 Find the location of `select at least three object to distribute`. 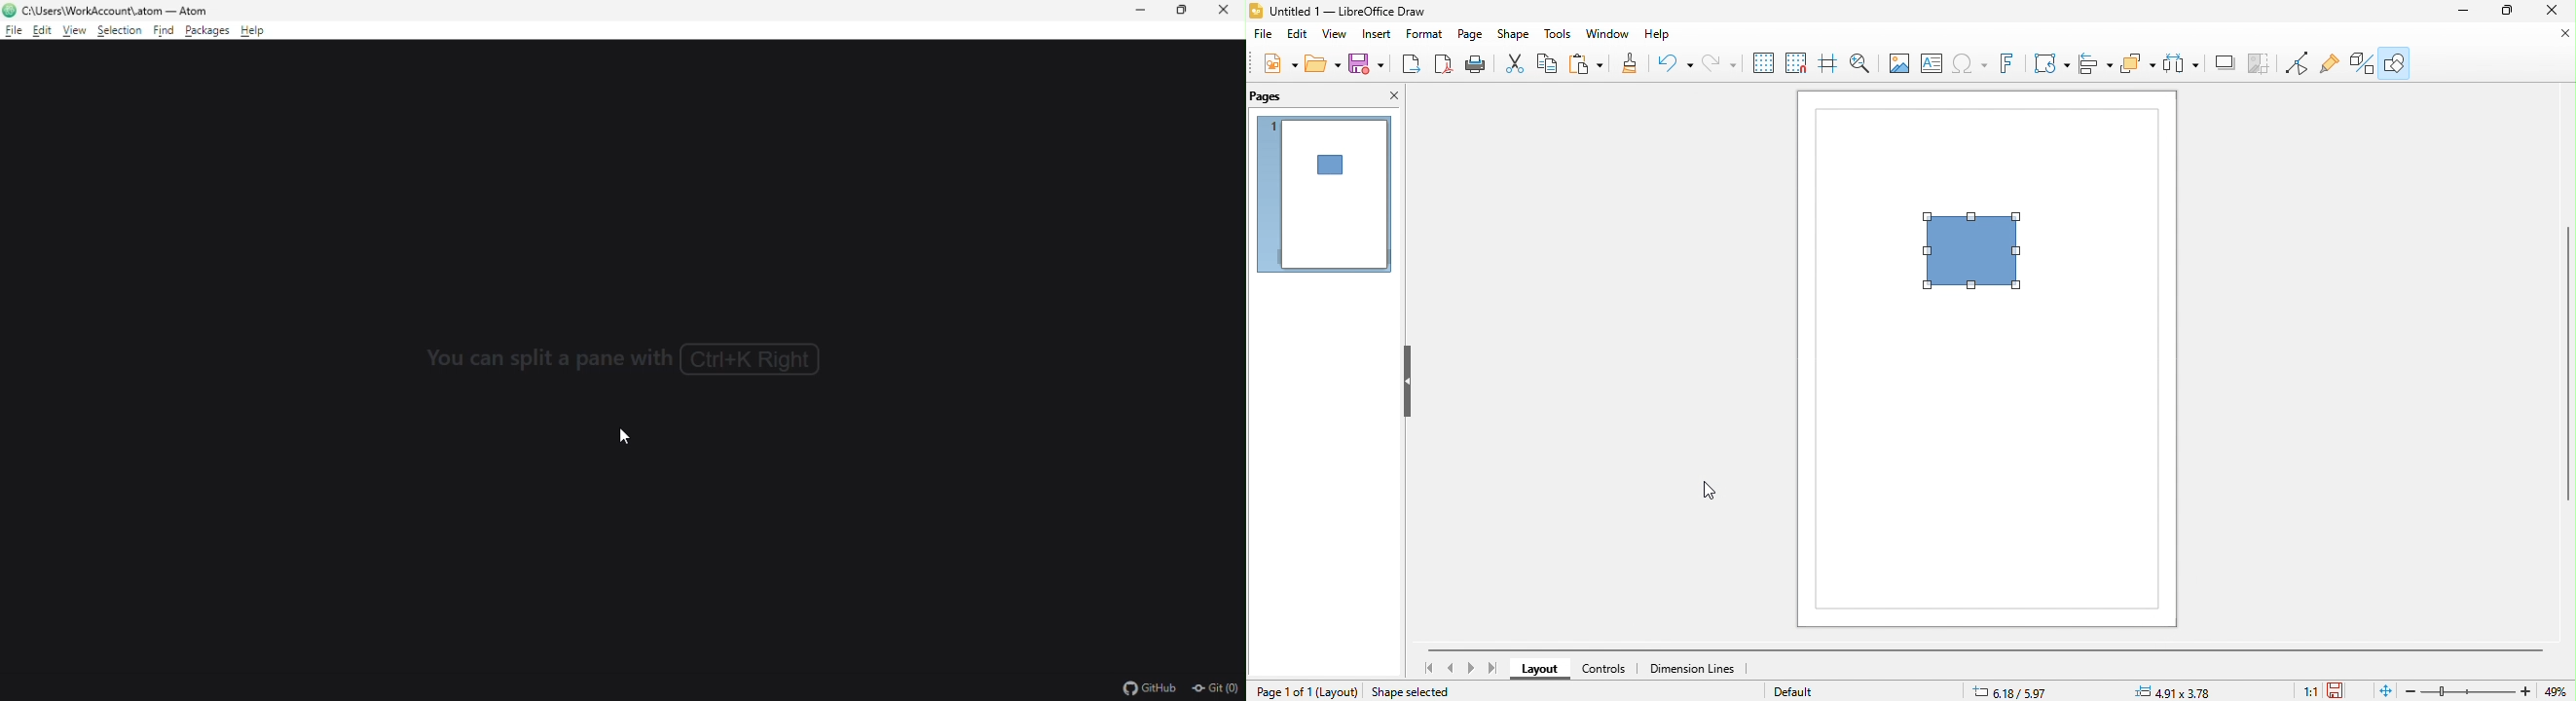

select at least three object to distribute is located at coordinates (2139, 63).